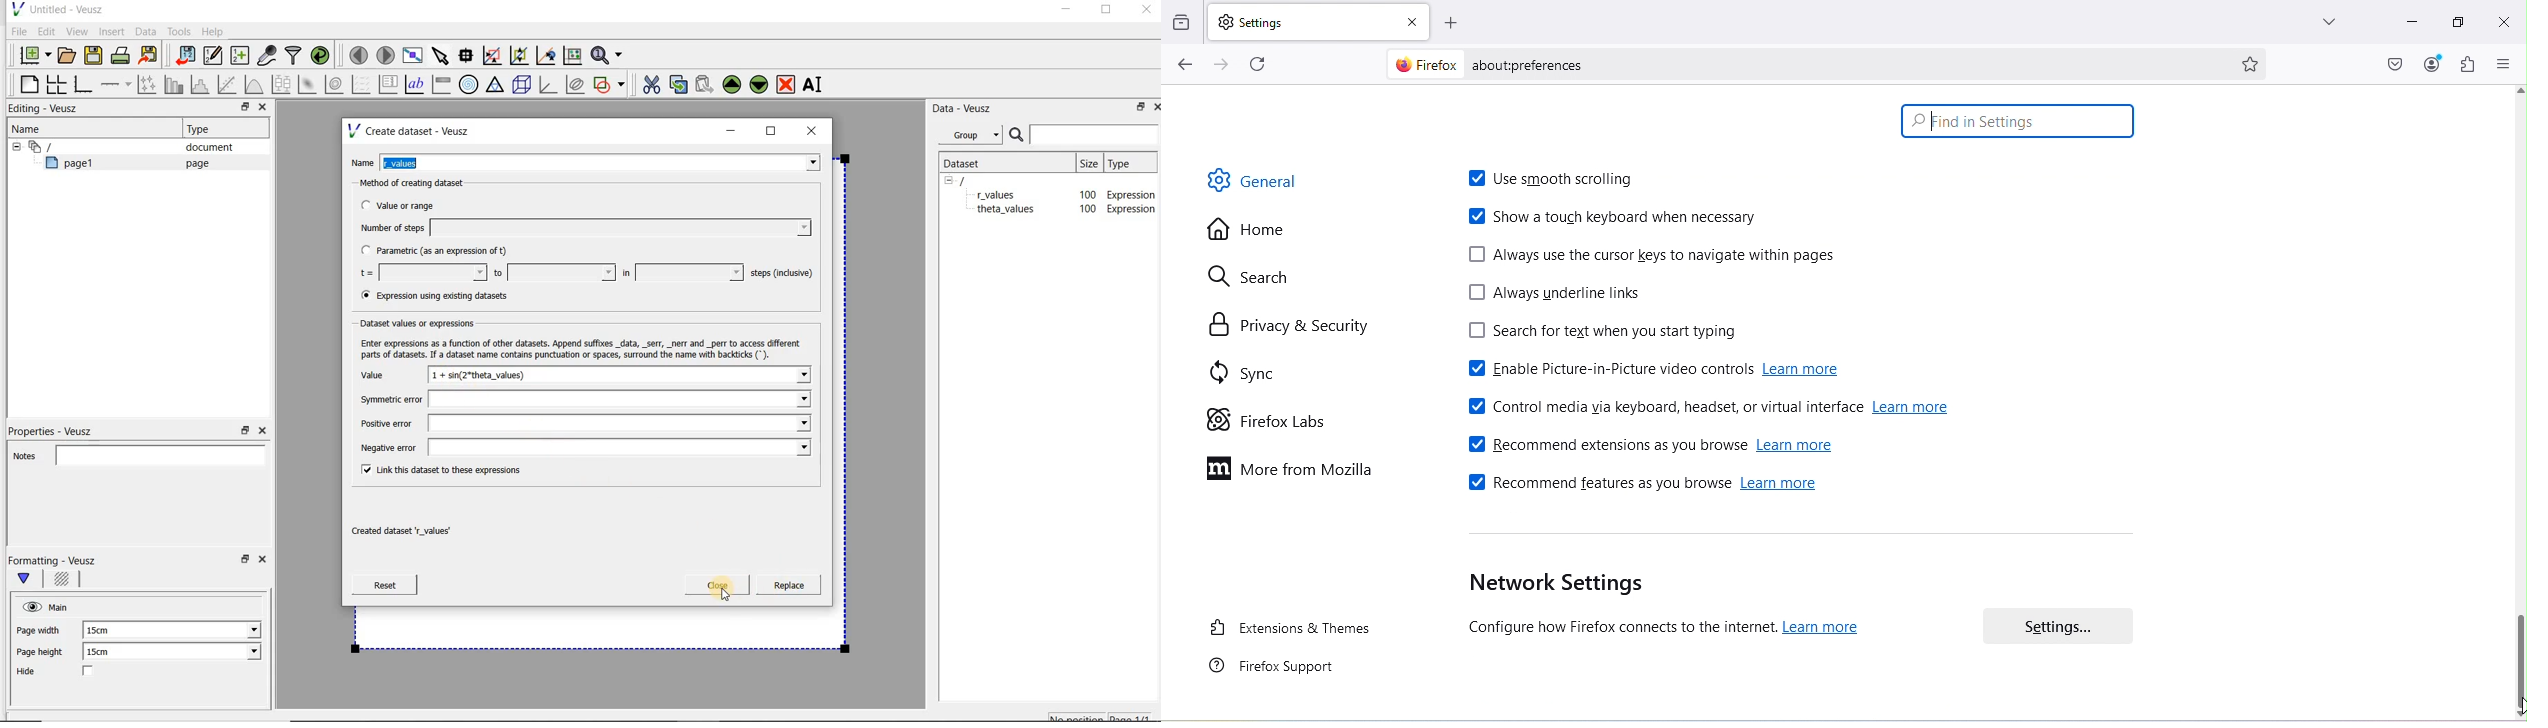 The width and height of the screenshot is (2548, 728). I want to click on Expression, so click(1135, 209).